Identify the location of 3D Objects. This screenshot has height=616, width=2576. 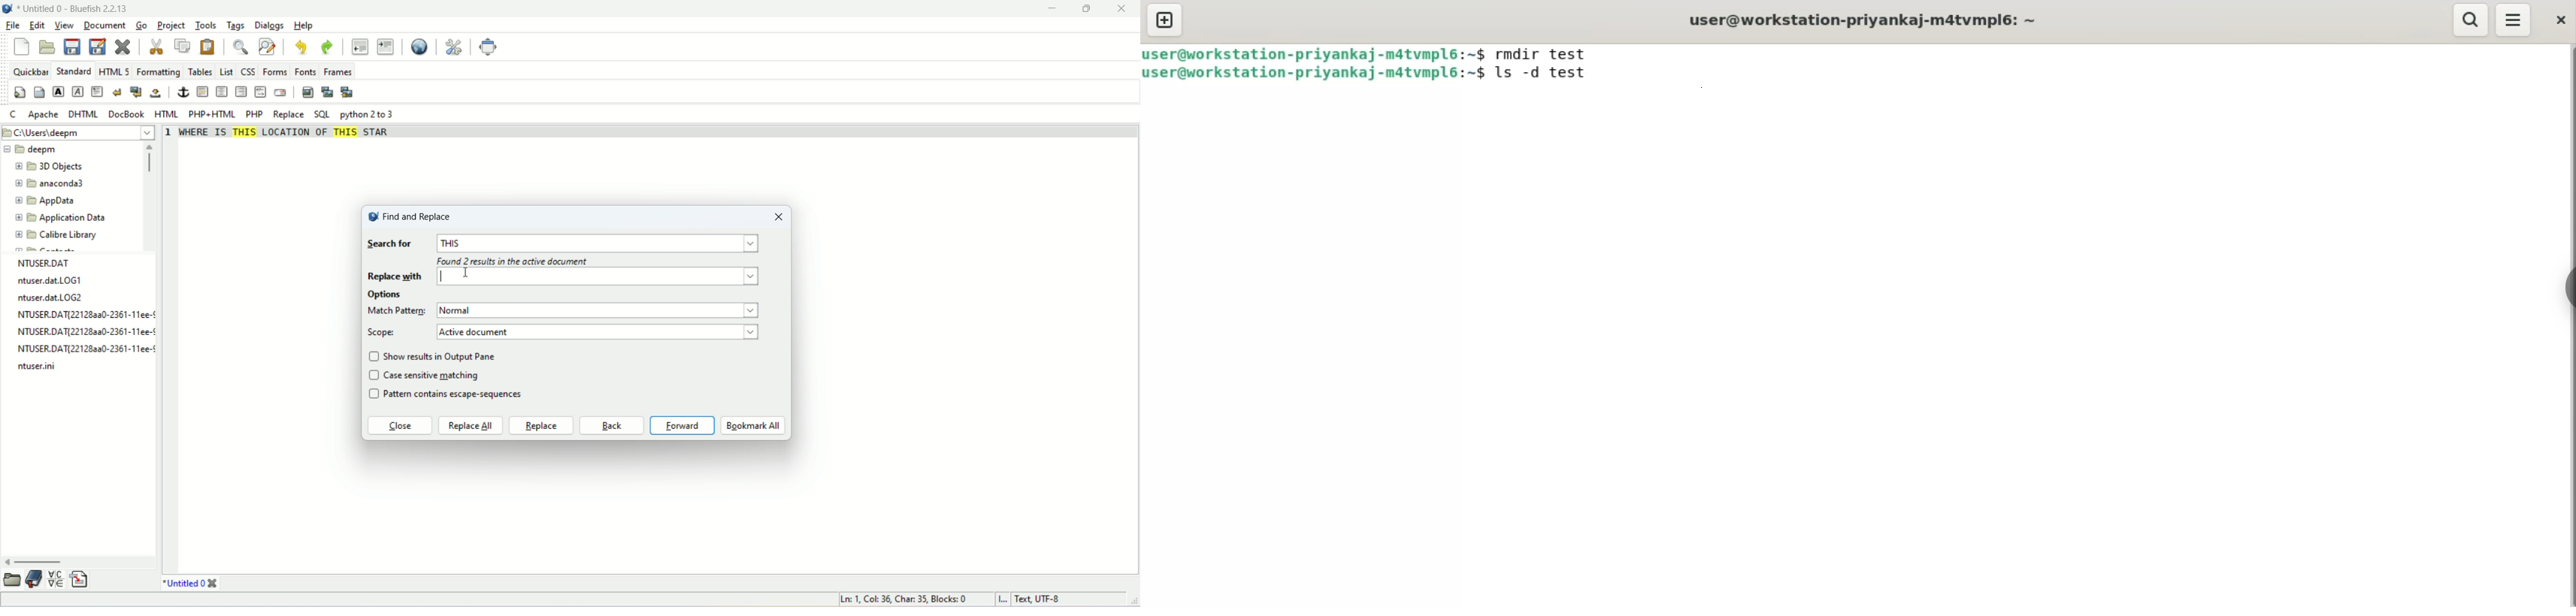
(51, 167).